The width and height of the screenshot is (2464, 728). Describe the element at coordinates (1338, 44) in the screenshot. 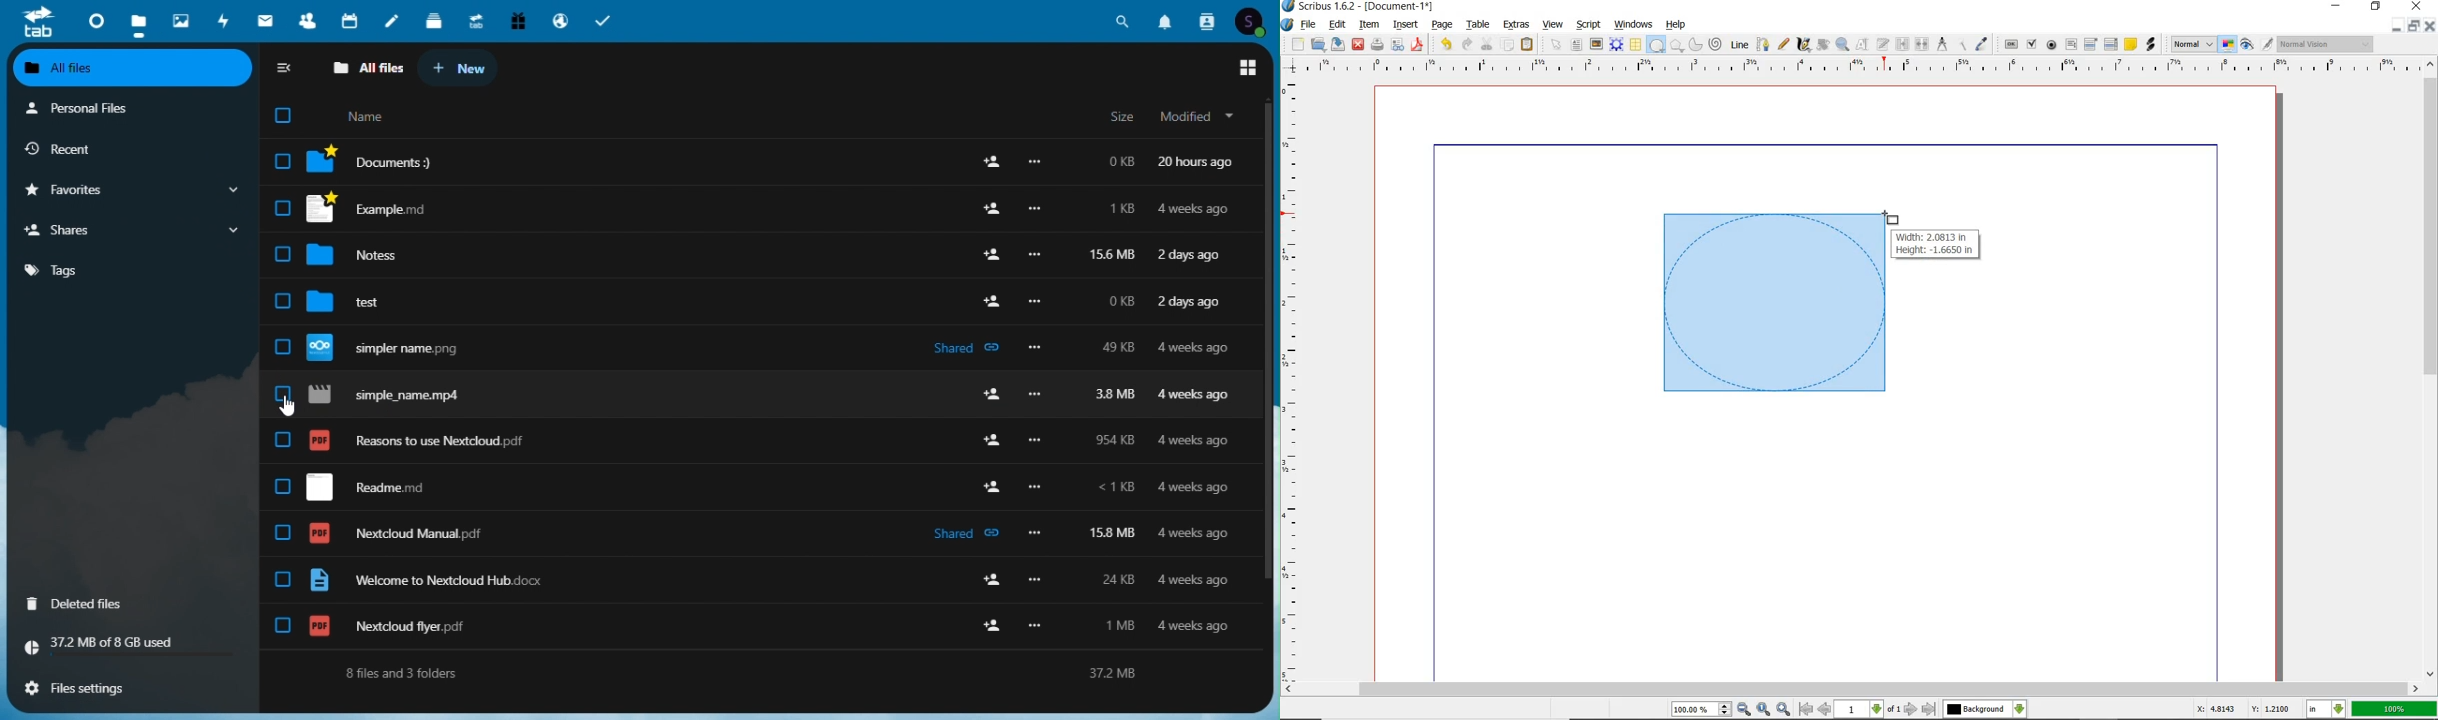

I see `SAVE` at that location.